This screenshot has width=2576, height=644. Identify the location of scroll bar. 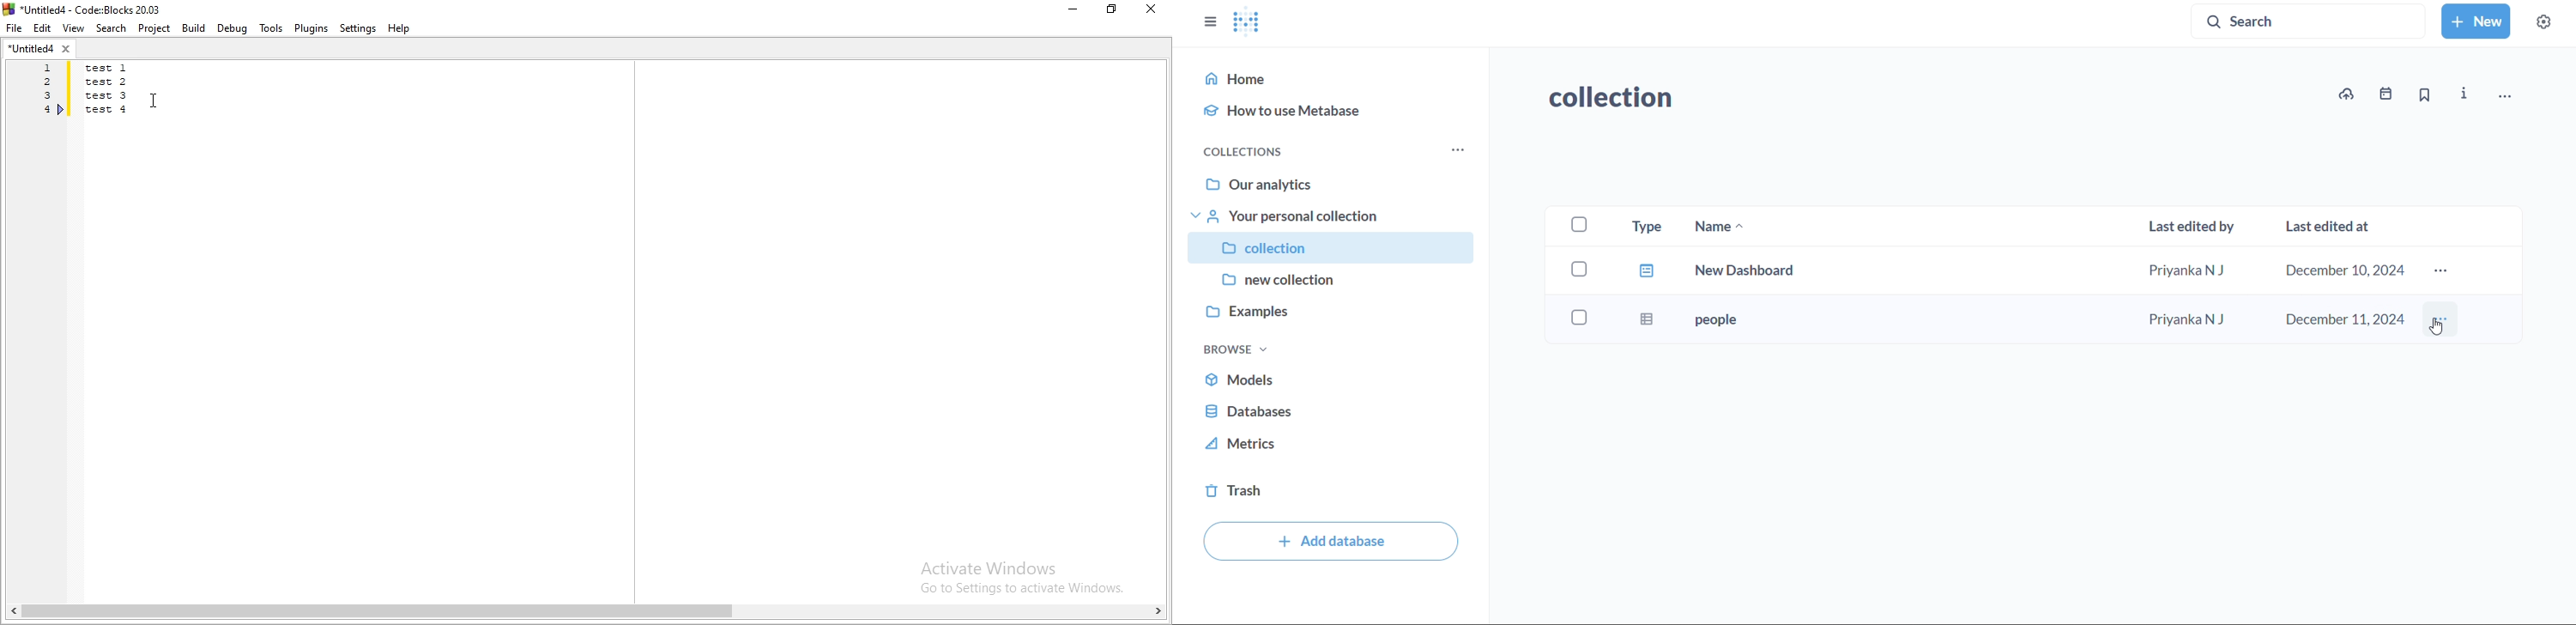
(586, 613).